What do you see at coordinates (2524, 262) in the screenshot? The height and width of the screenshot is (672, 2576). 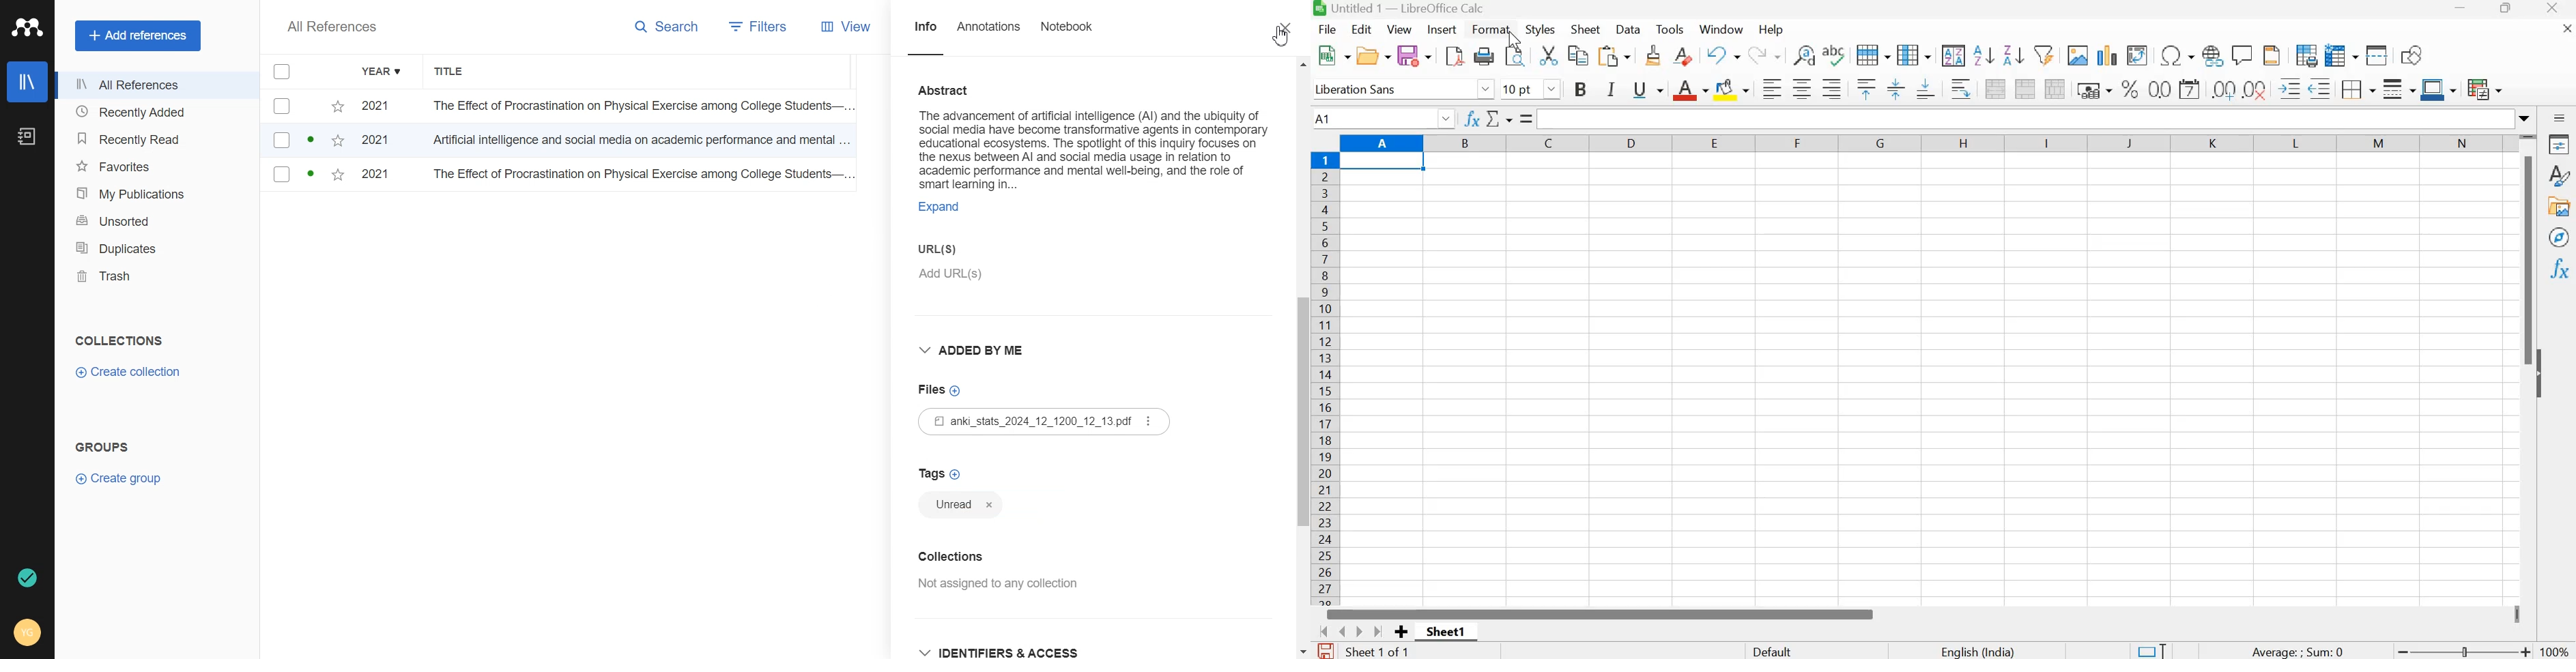 I see `Scrollbar` at bounding box center [2524, 262].